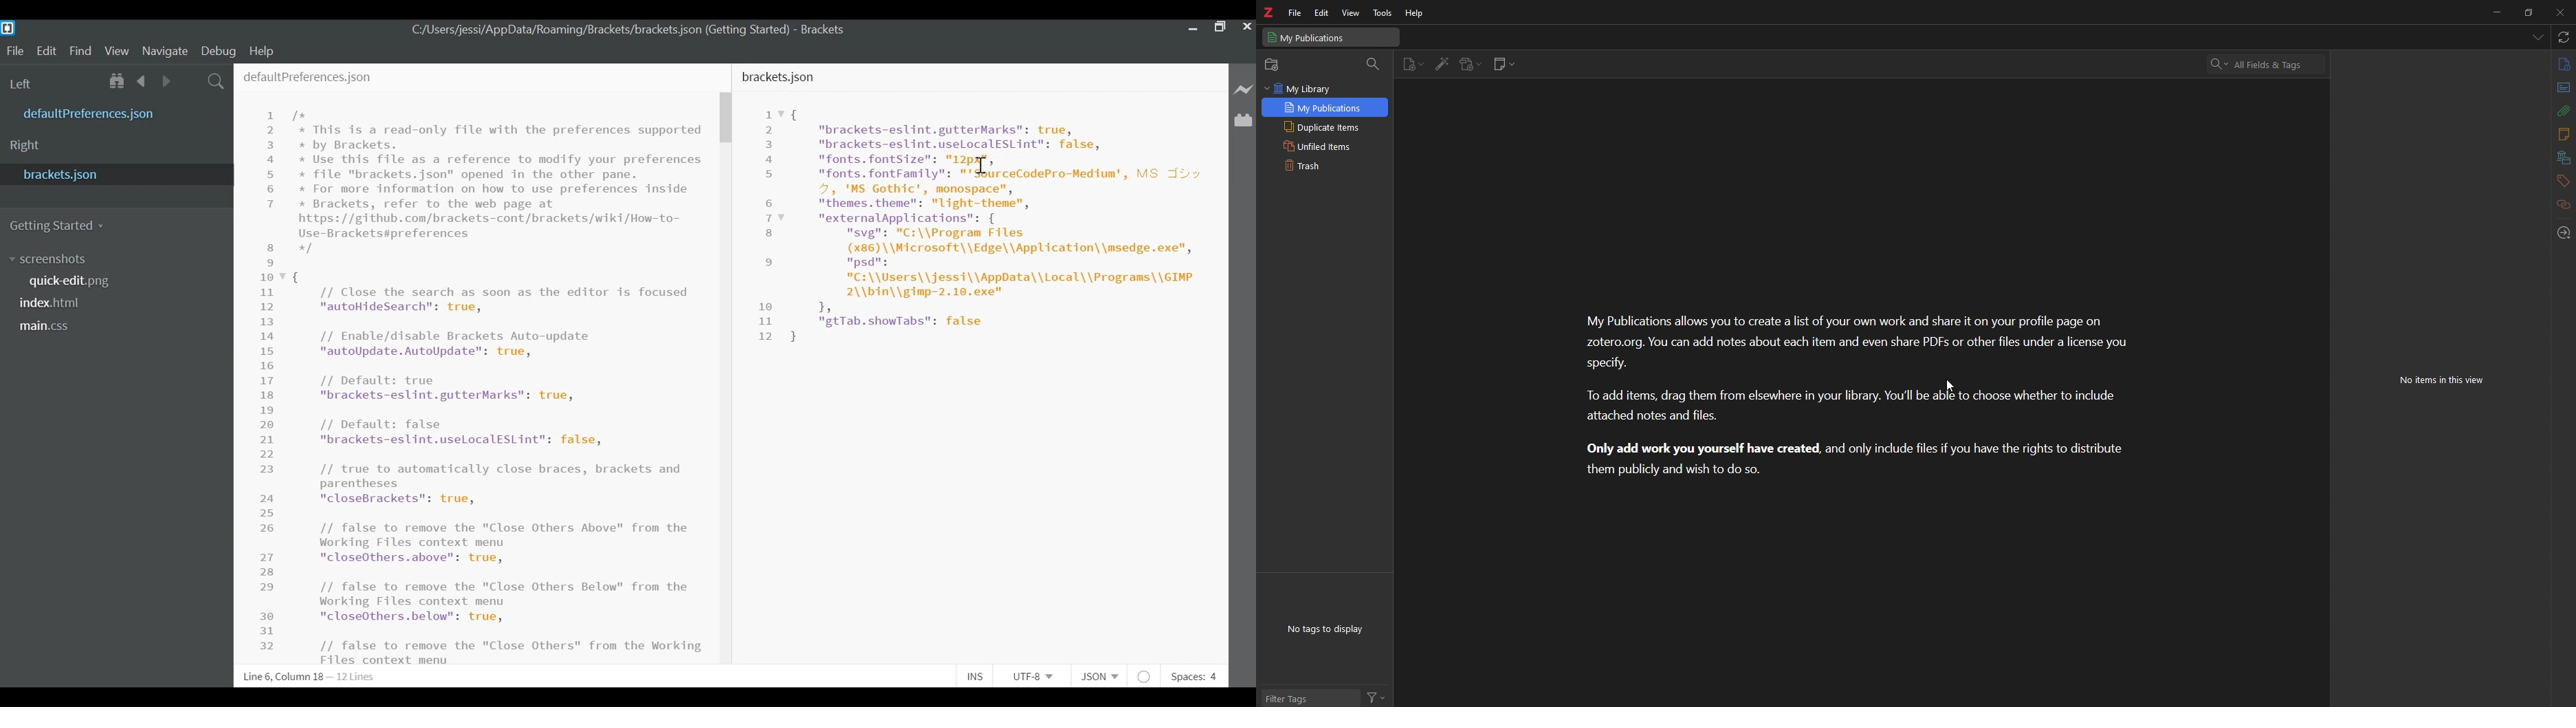 This screenshot has height=728, width=2576. What do you see at coordinates (56, 258) in the screenshot?
I see `screenshot` at bounding box center [56, 258].